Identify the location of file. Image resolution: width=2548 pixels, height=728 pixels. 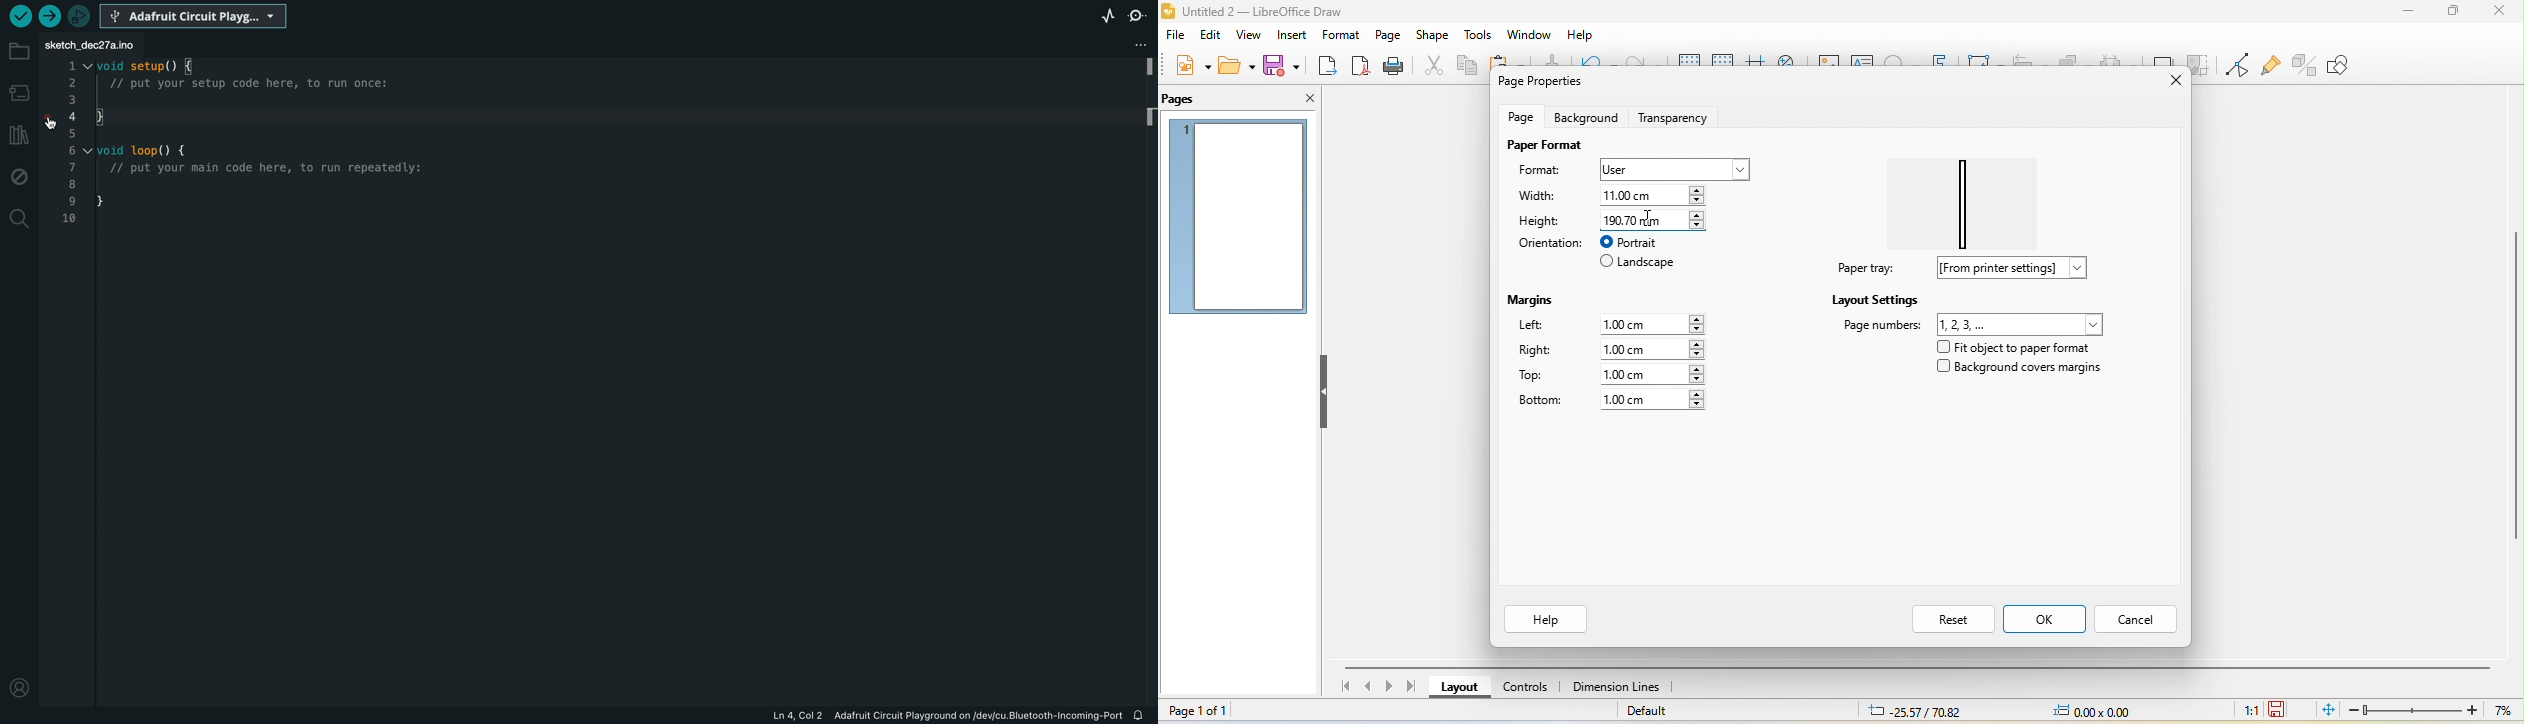
(1175, 37).